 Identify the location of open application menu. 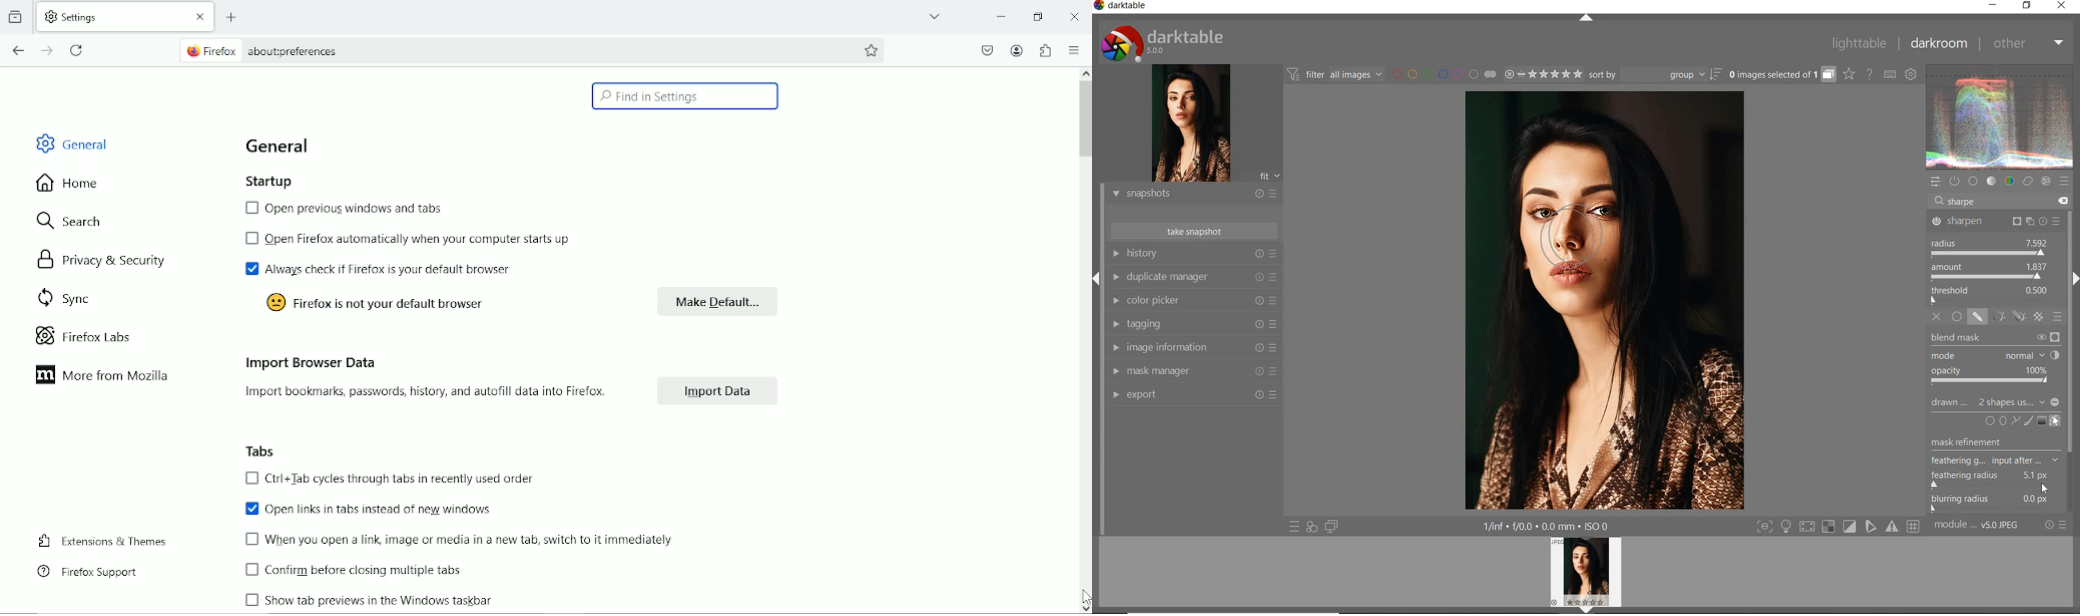
(1074, 52).